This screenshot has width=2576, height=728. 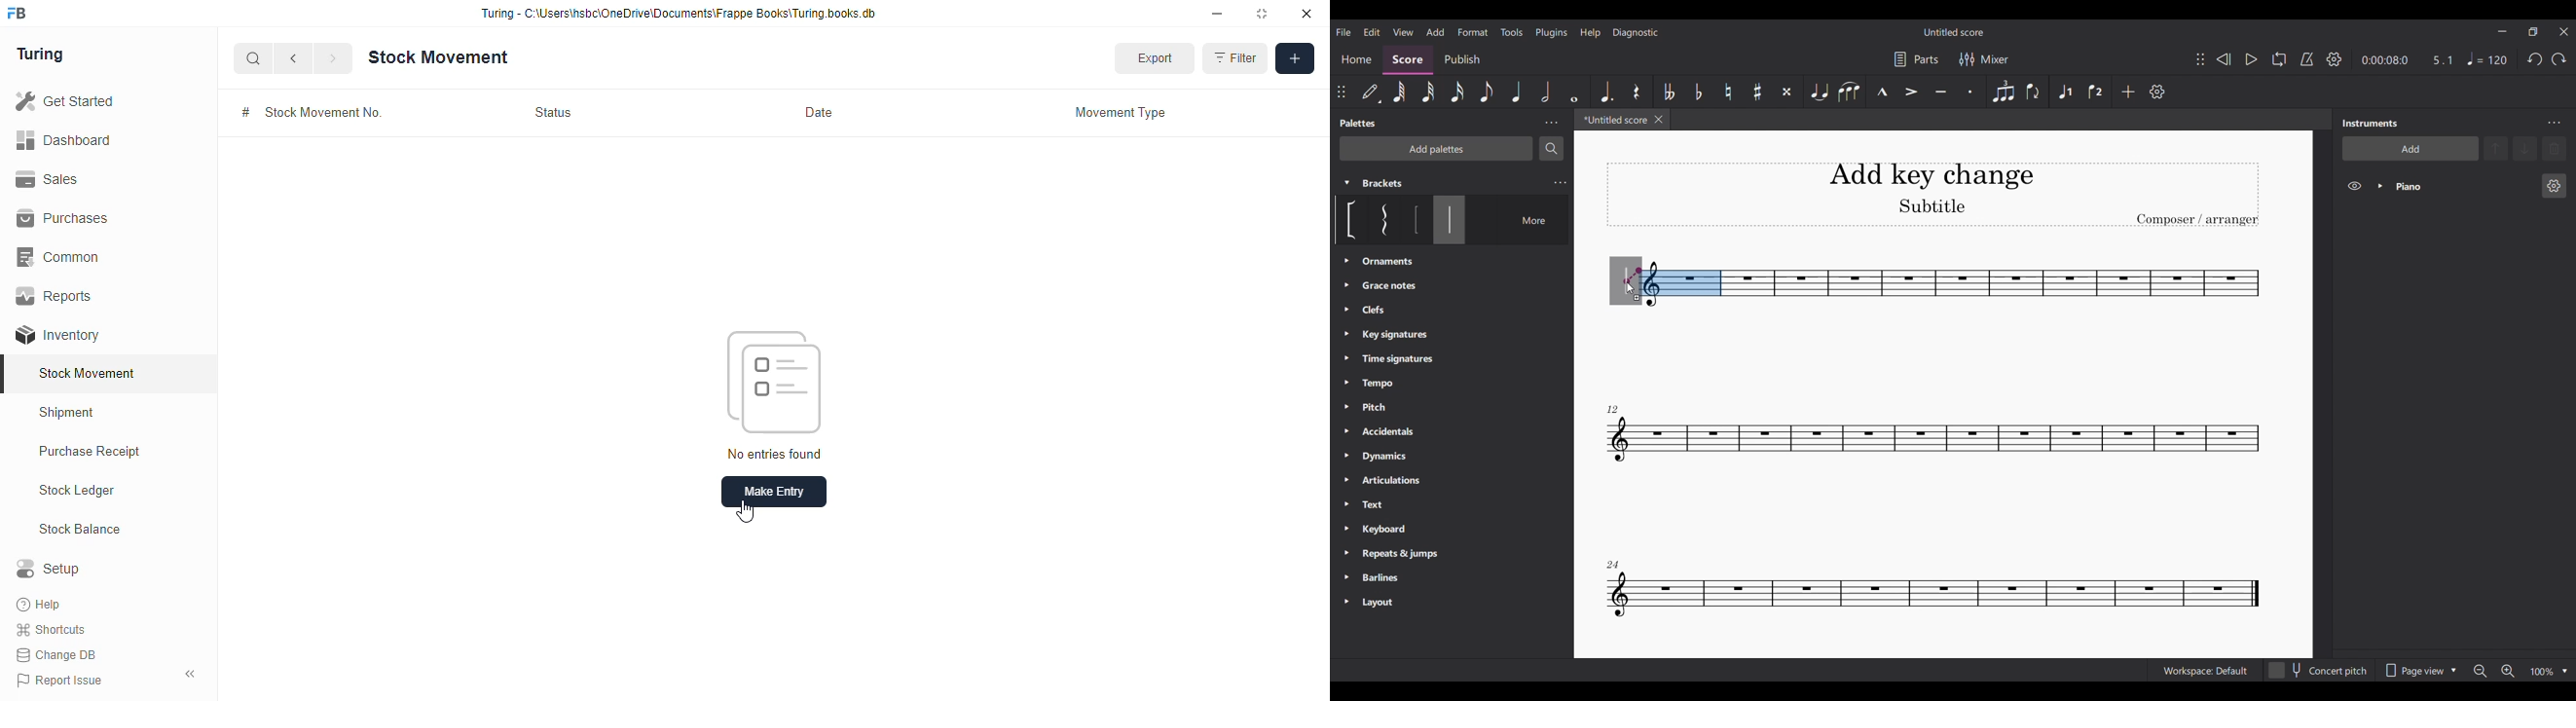 I want to click on Toggle double-sharp, so click(x=1787, y=92).